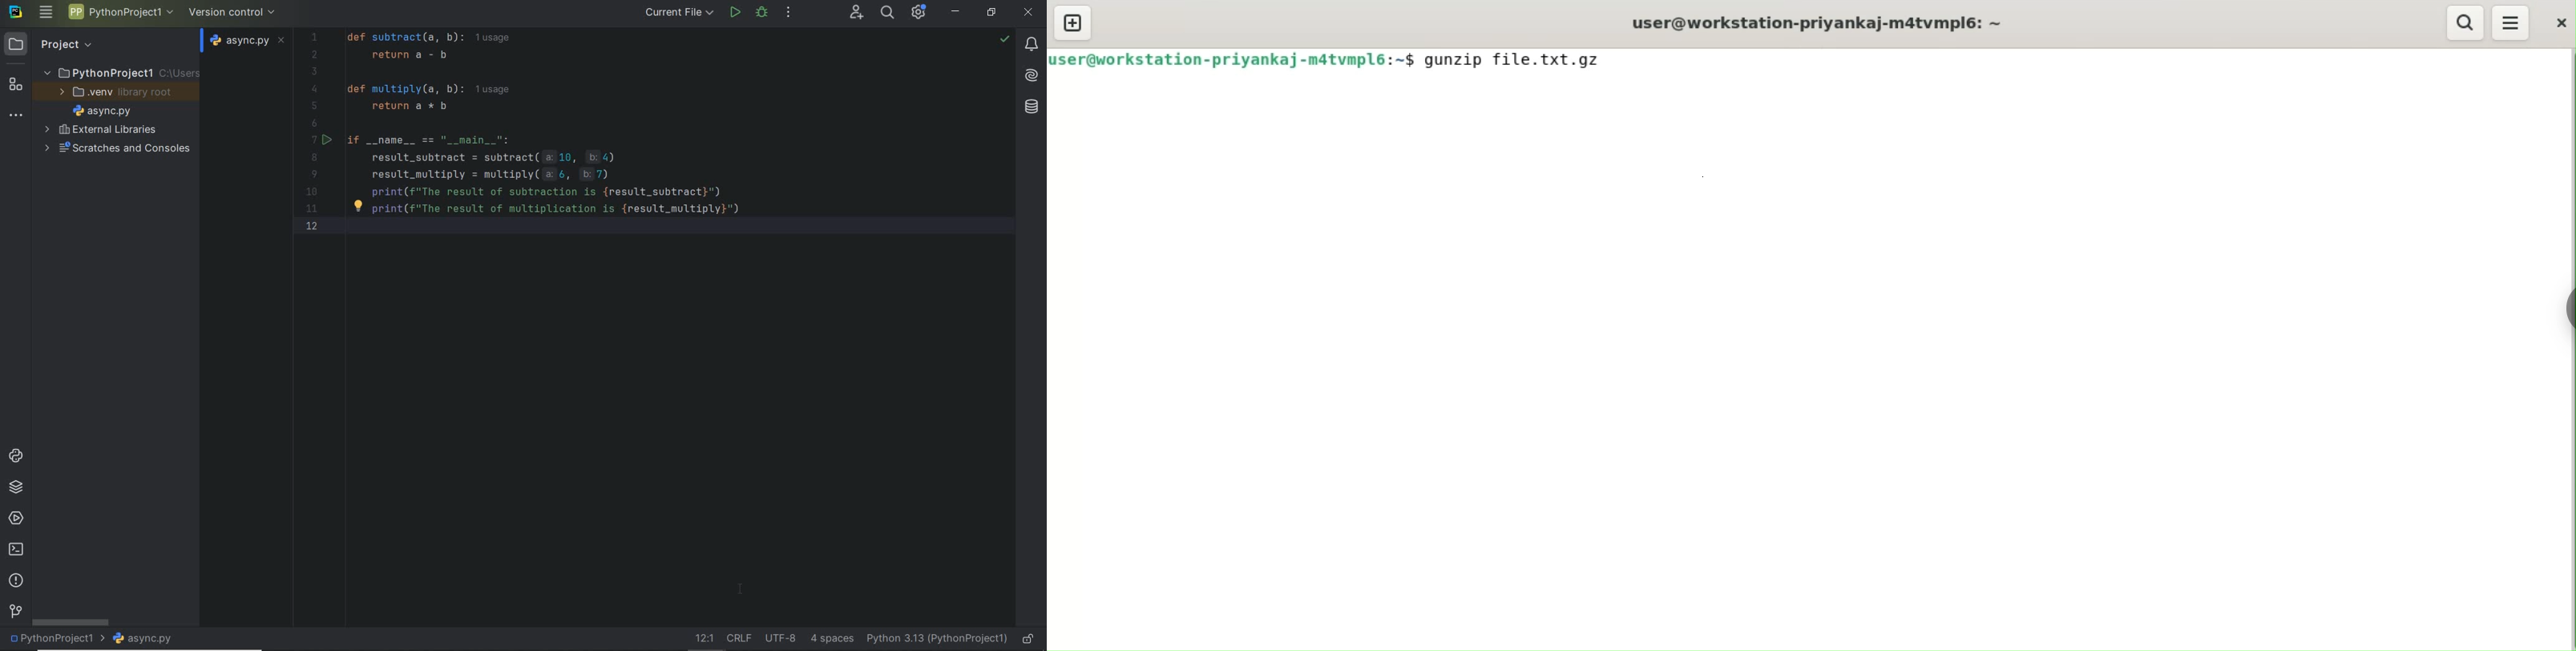 The image size is (2576, 672). What do you see at coordinates (121, 14) in the screenshot?
I see `Project name` at bounding box center [121, 14].